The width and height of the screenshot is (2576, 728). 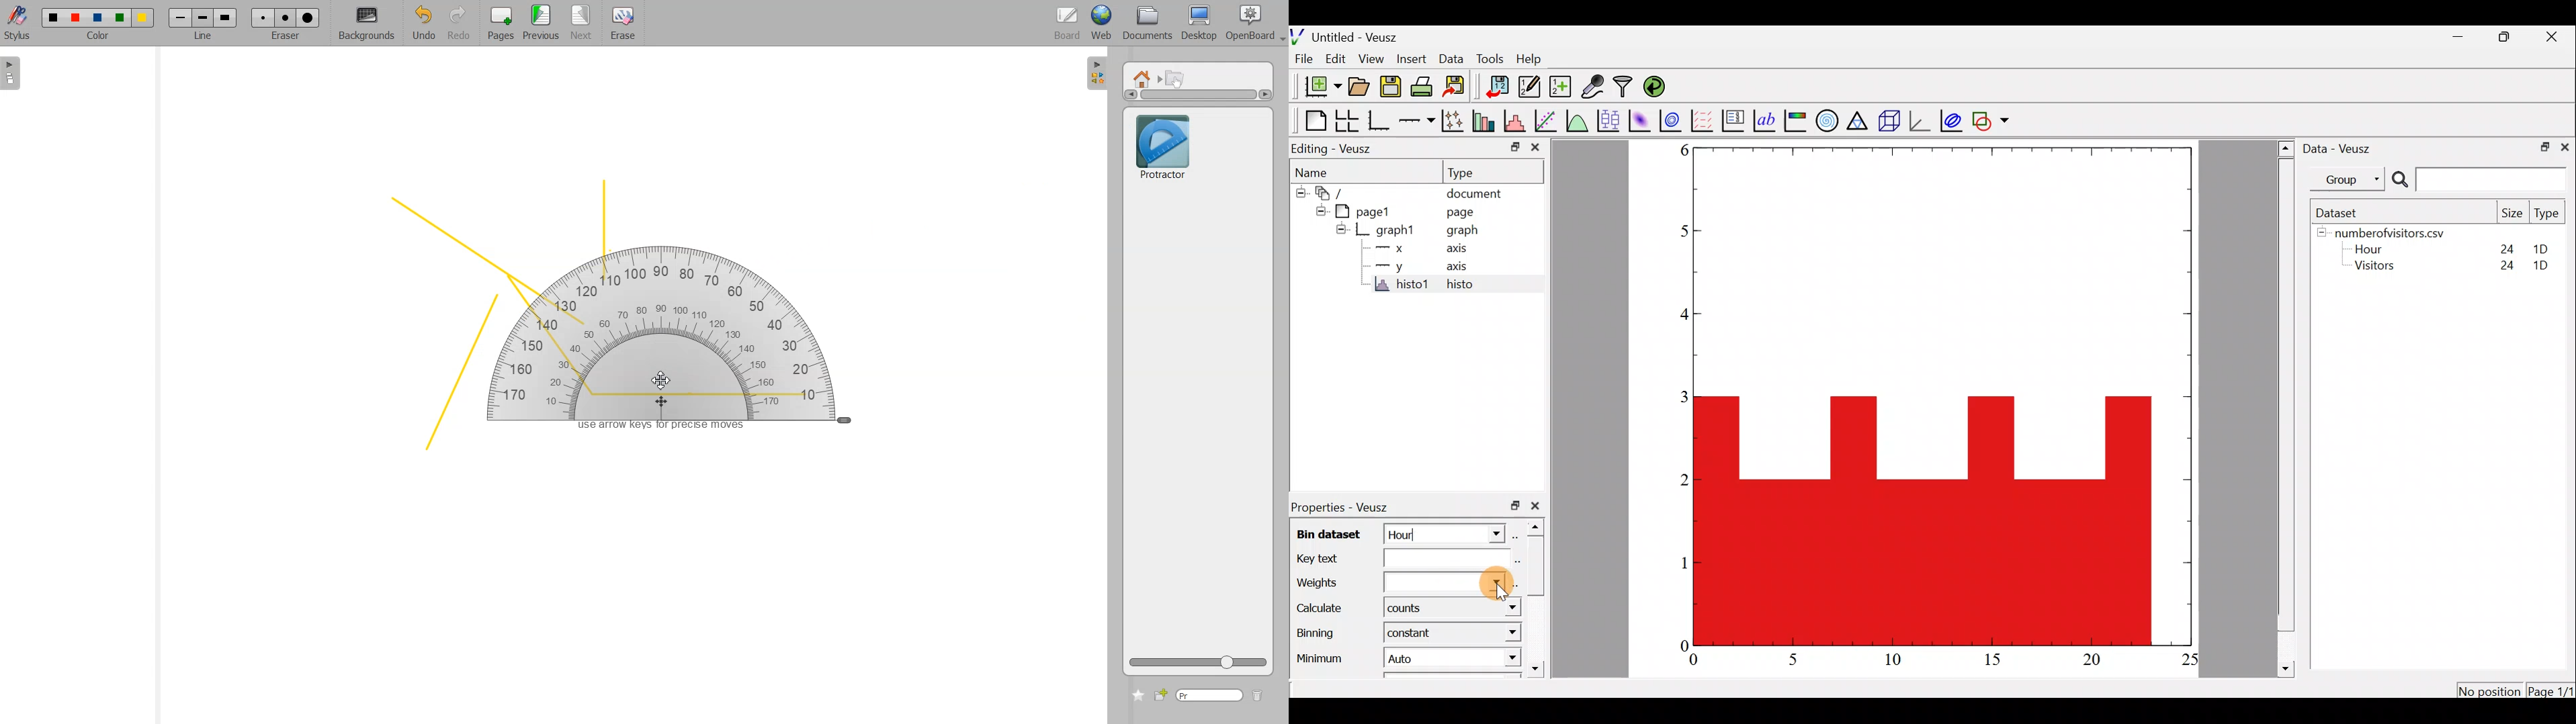 I want to click on new document, so click(x=1320, y=87).